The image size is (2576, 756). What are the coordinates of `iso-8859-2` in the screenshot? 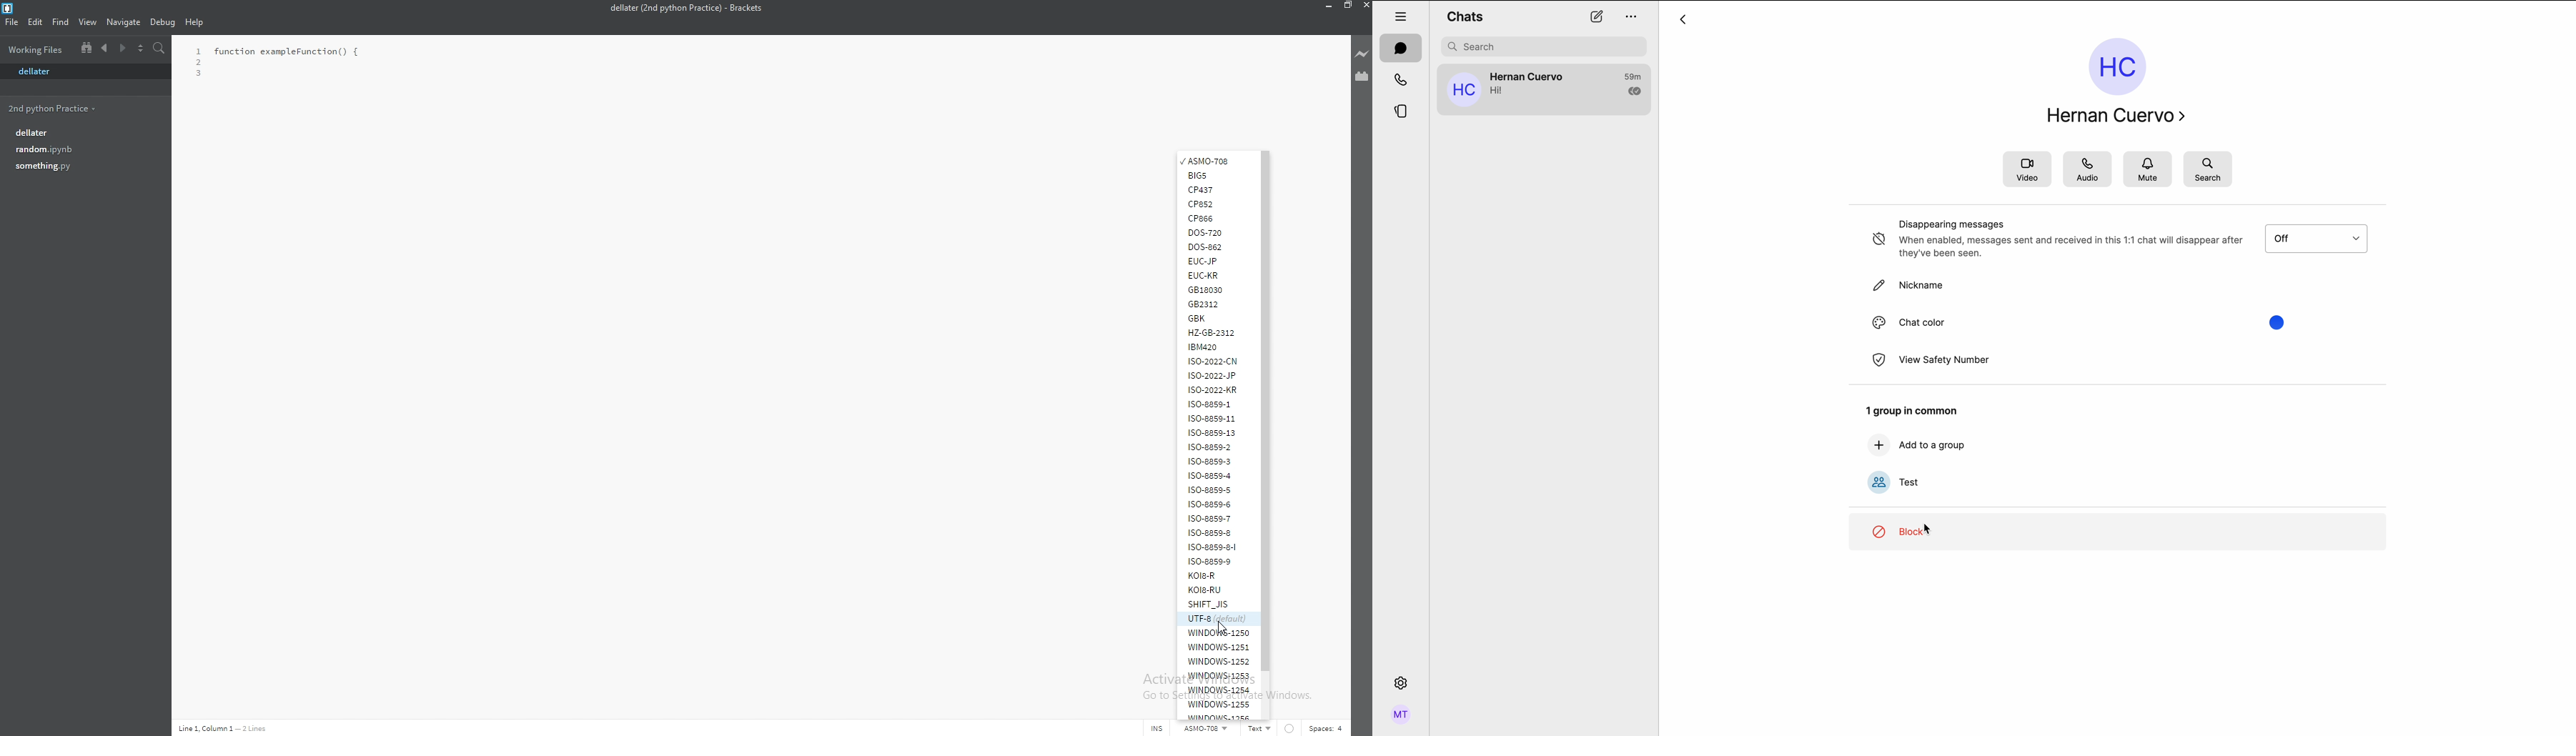 It's located at (1216, 447).